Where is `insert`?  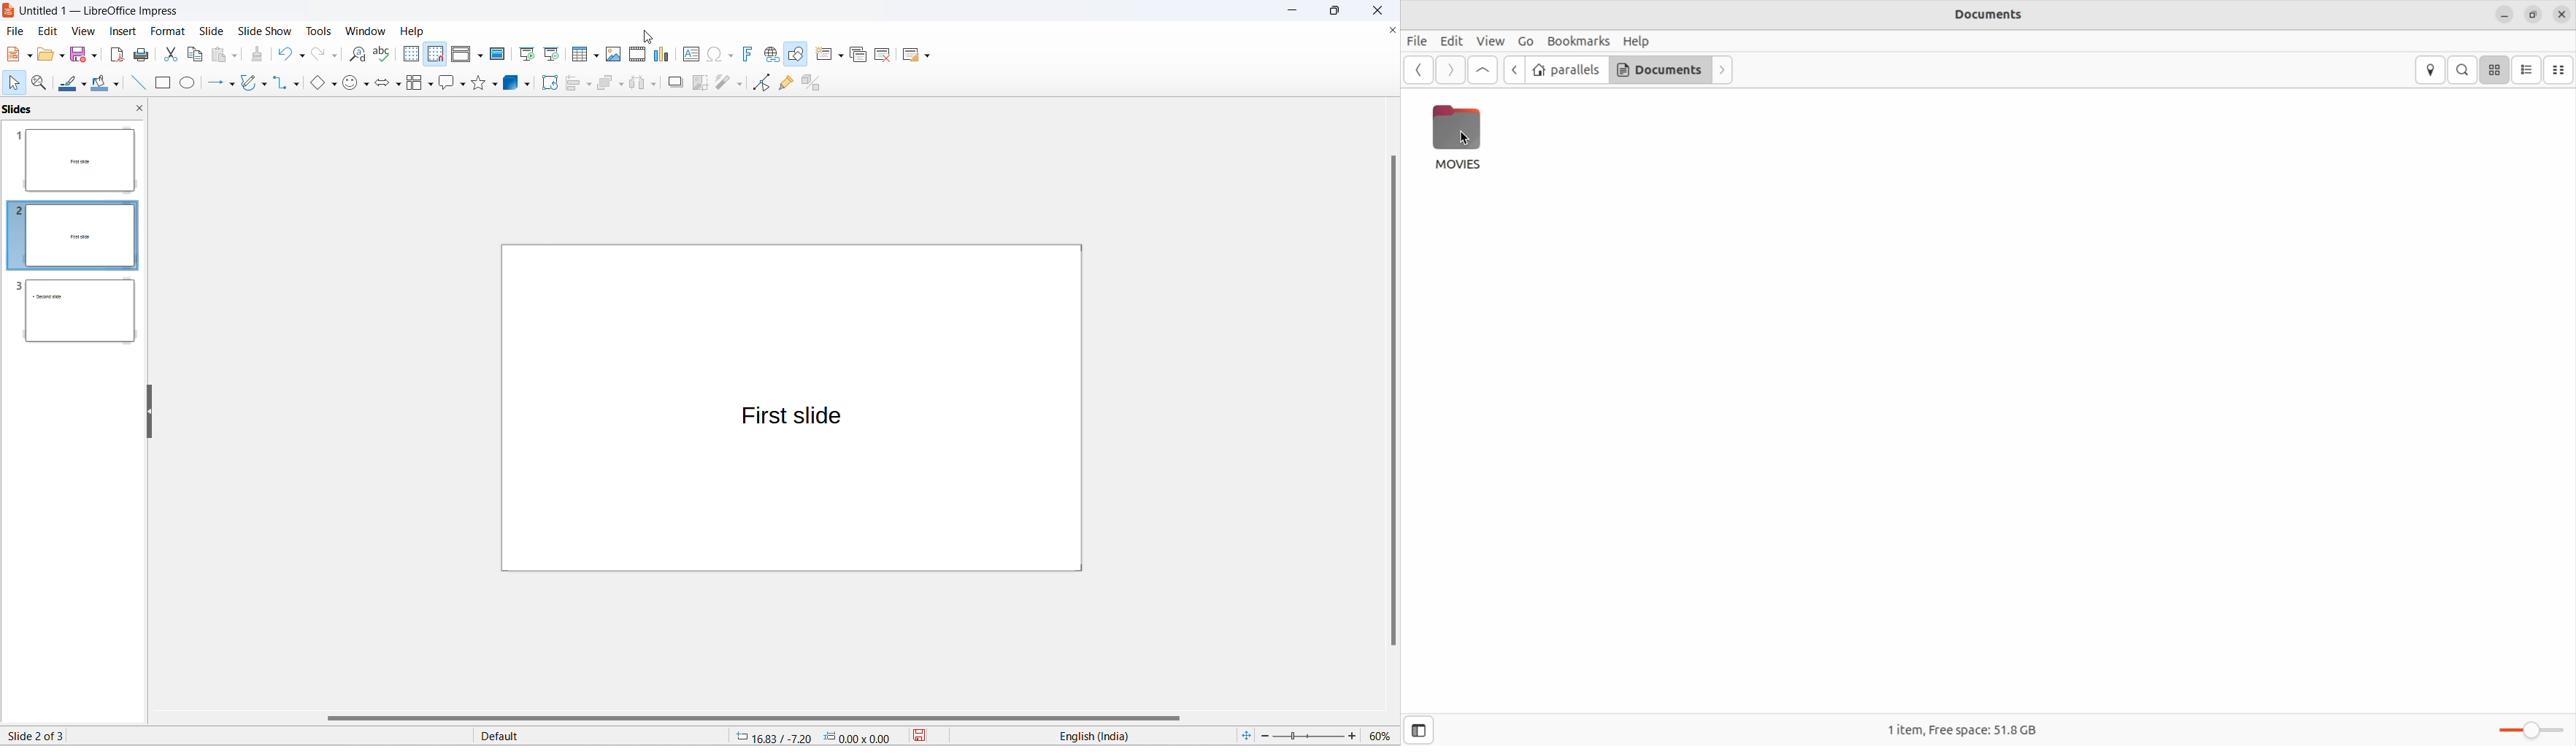
insert is located at coordinates (125, 31).